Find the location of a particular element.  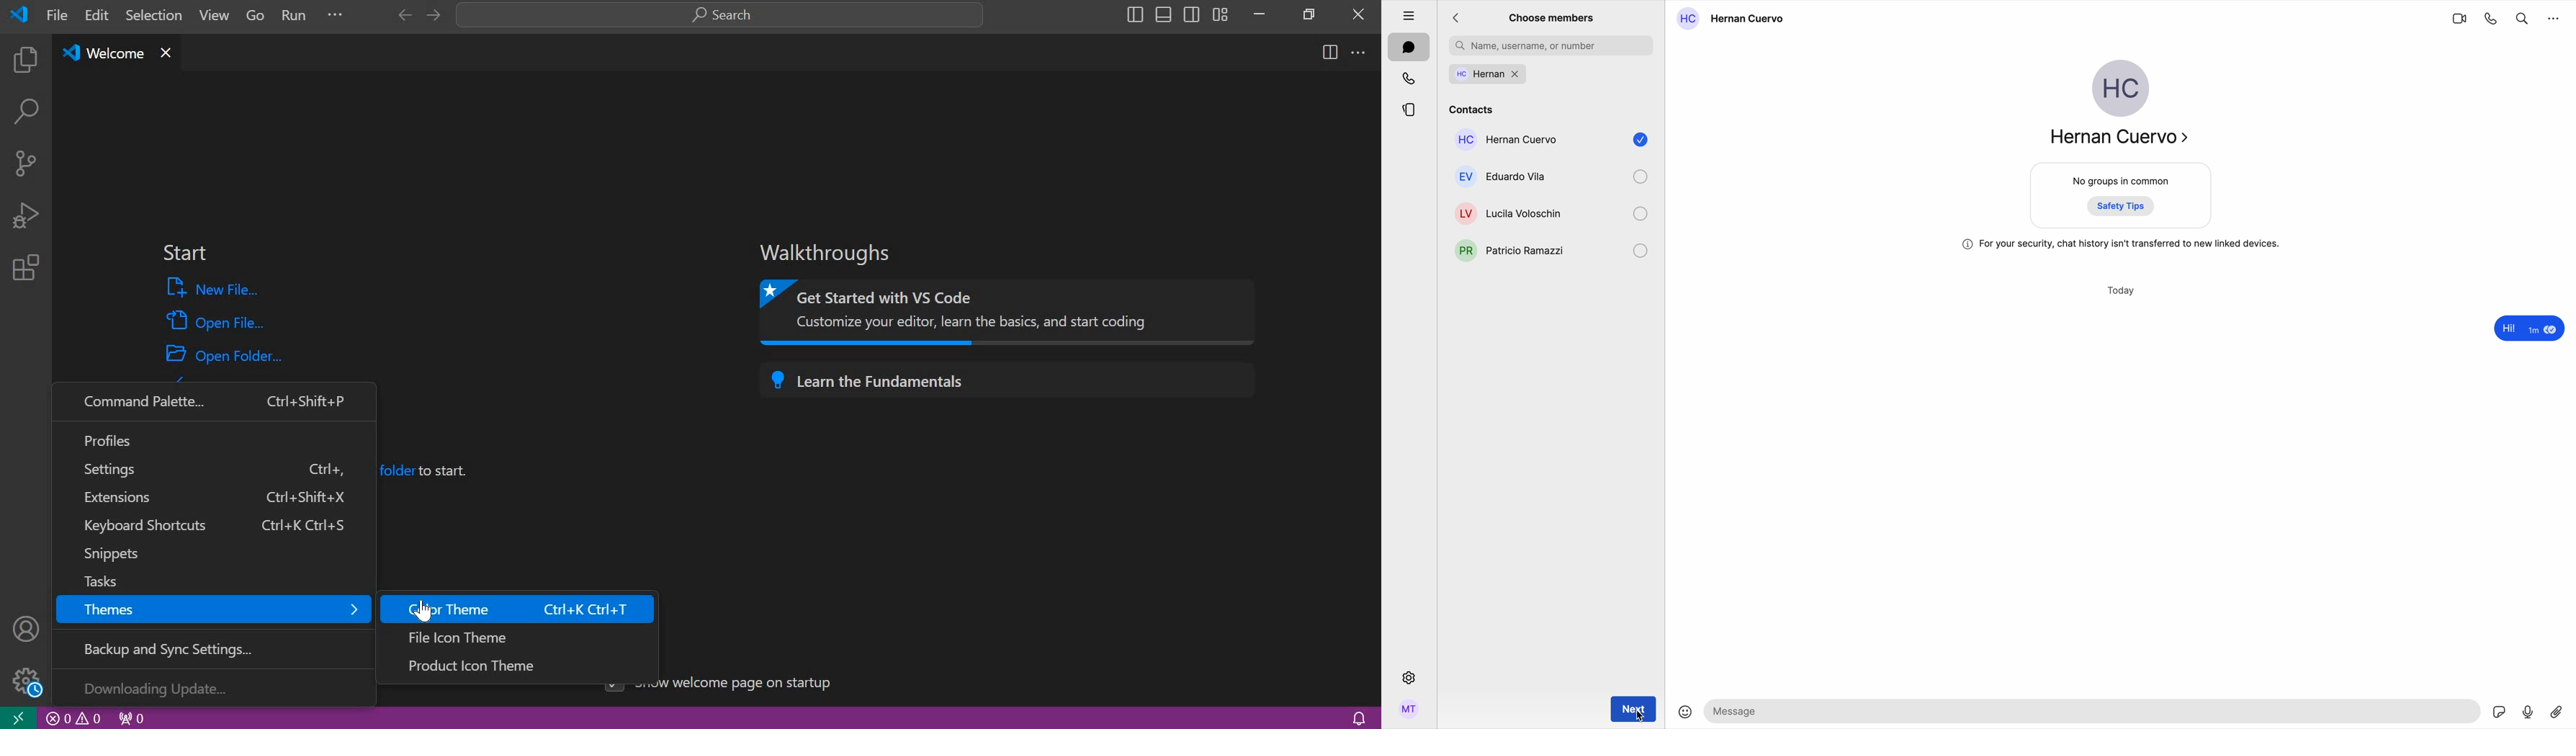

Patricio Ramazzi is located at coordinates (1506, 253).